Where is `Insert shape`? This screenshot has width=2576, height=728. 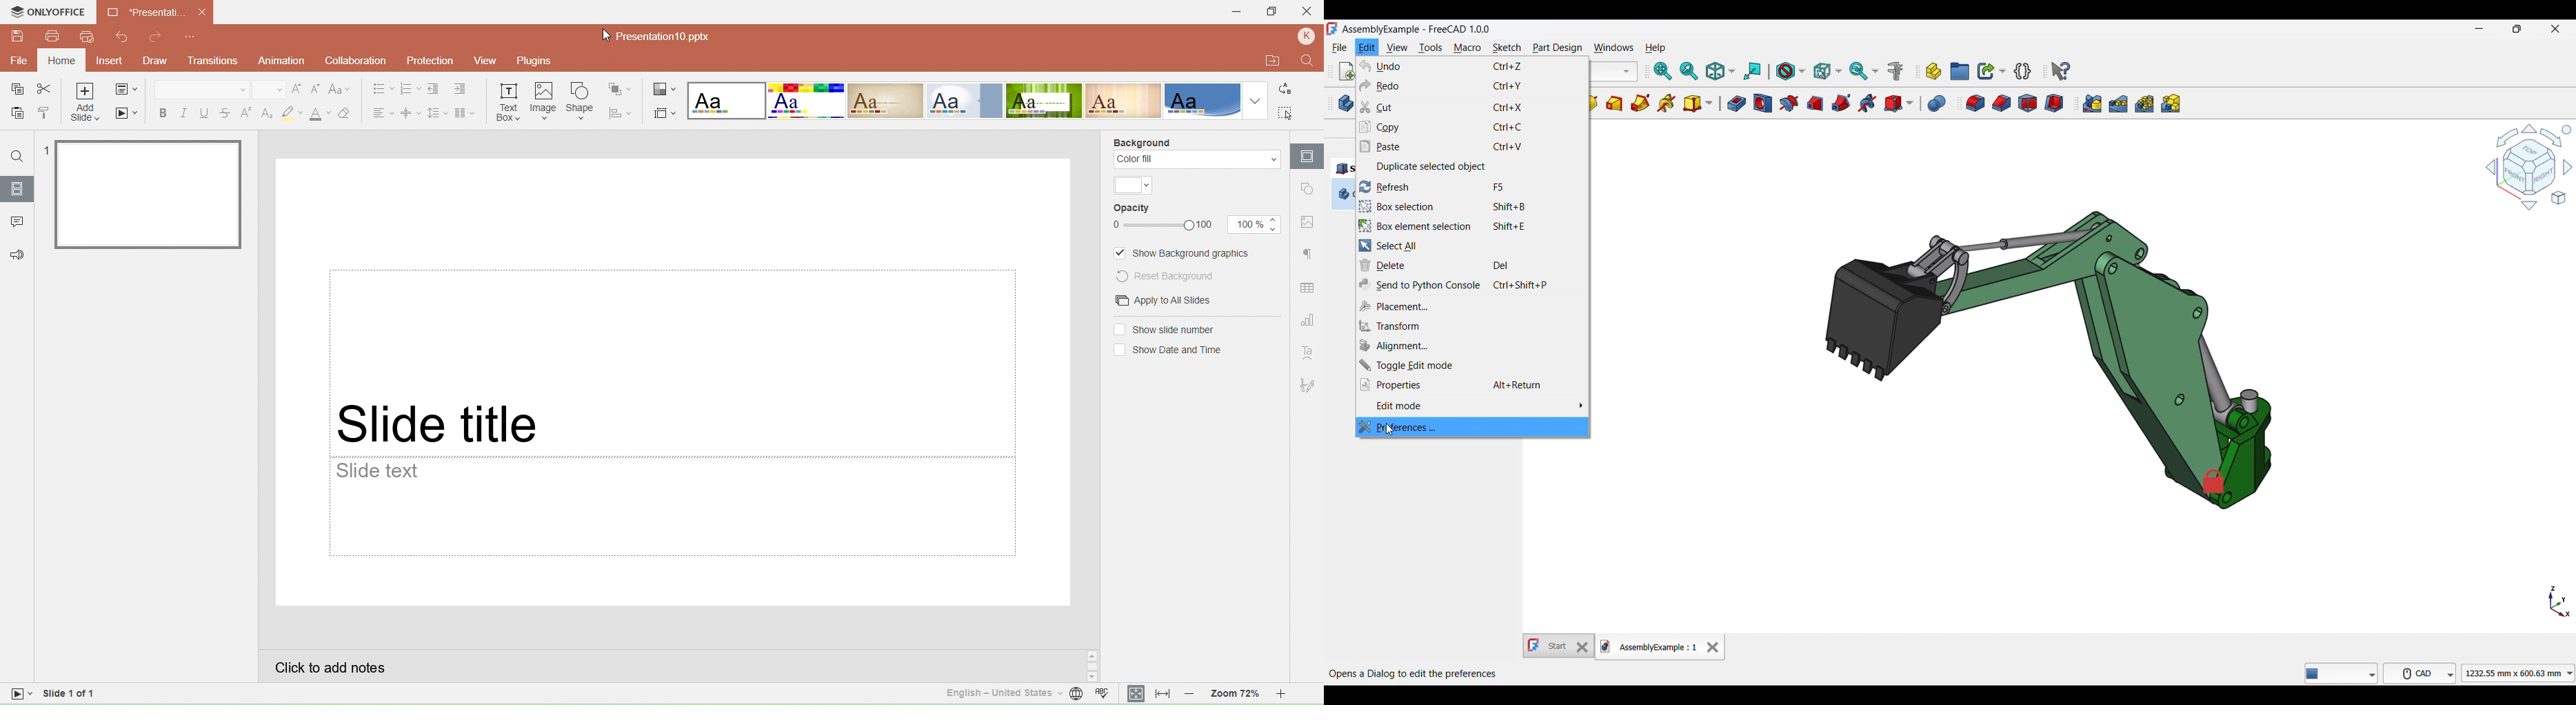 Insert shape is located at coordinates (580, 101).